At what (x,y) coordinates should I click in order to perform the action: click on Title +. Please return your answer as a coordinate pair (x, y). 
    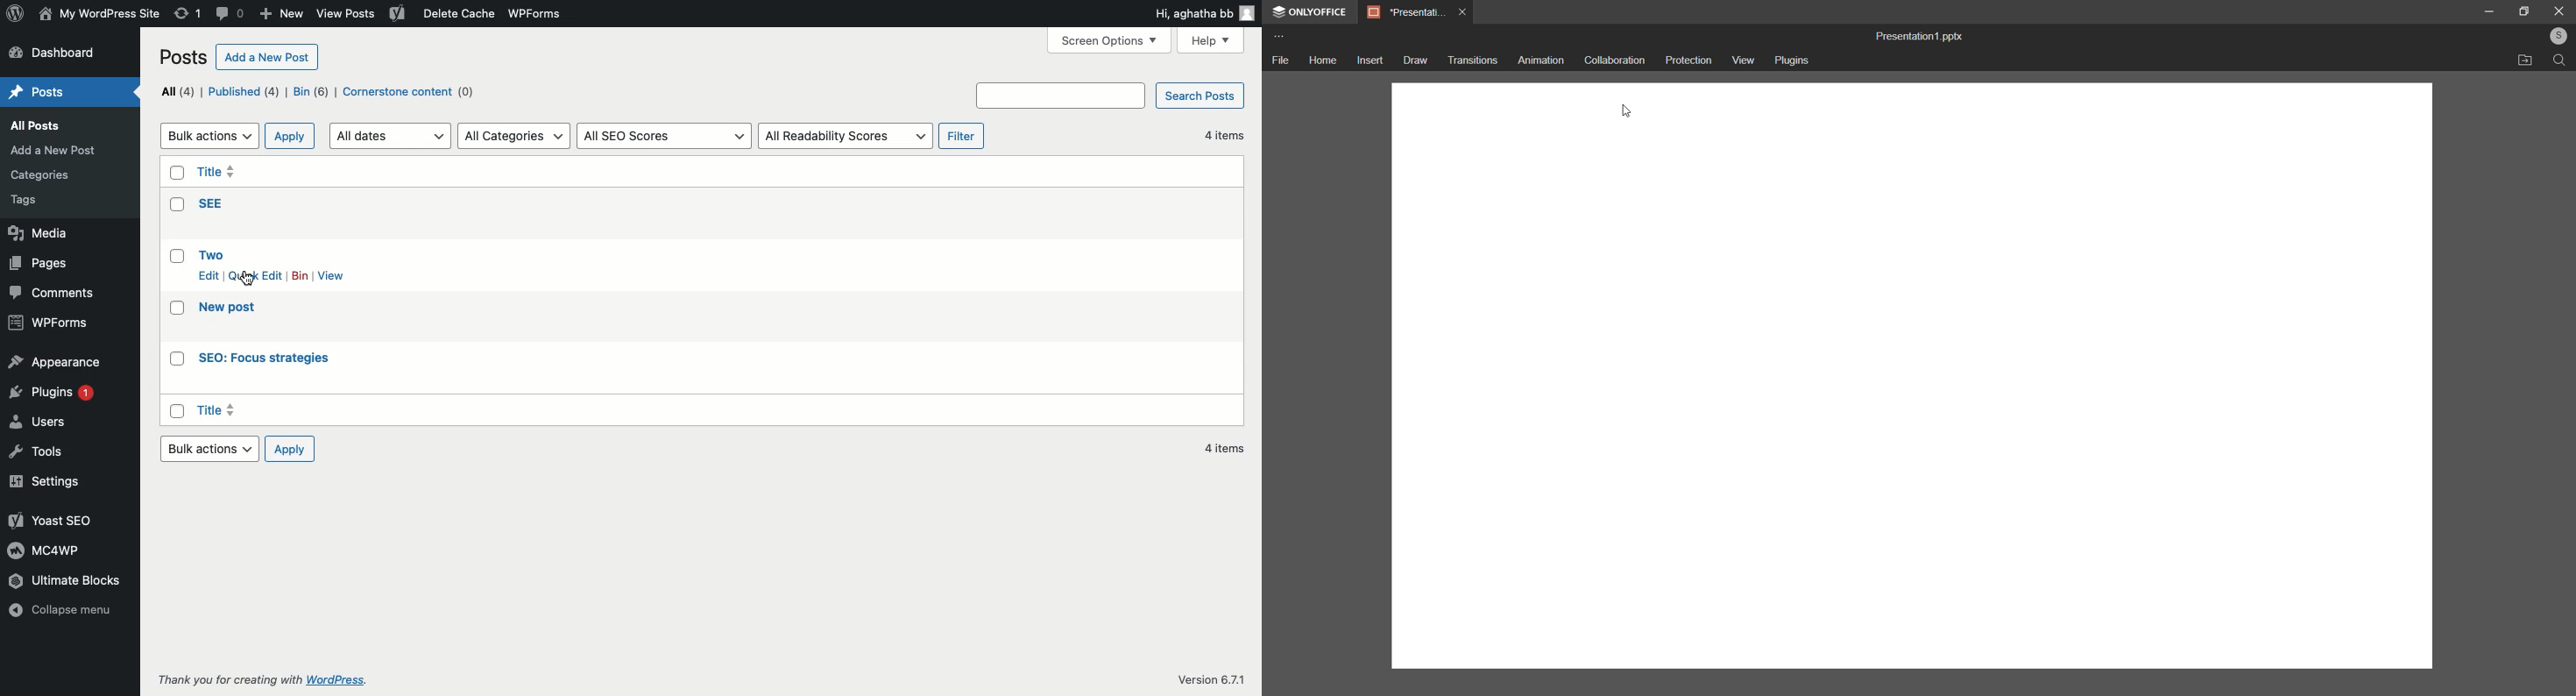
    Looking at the image, I should click on (218, 410).